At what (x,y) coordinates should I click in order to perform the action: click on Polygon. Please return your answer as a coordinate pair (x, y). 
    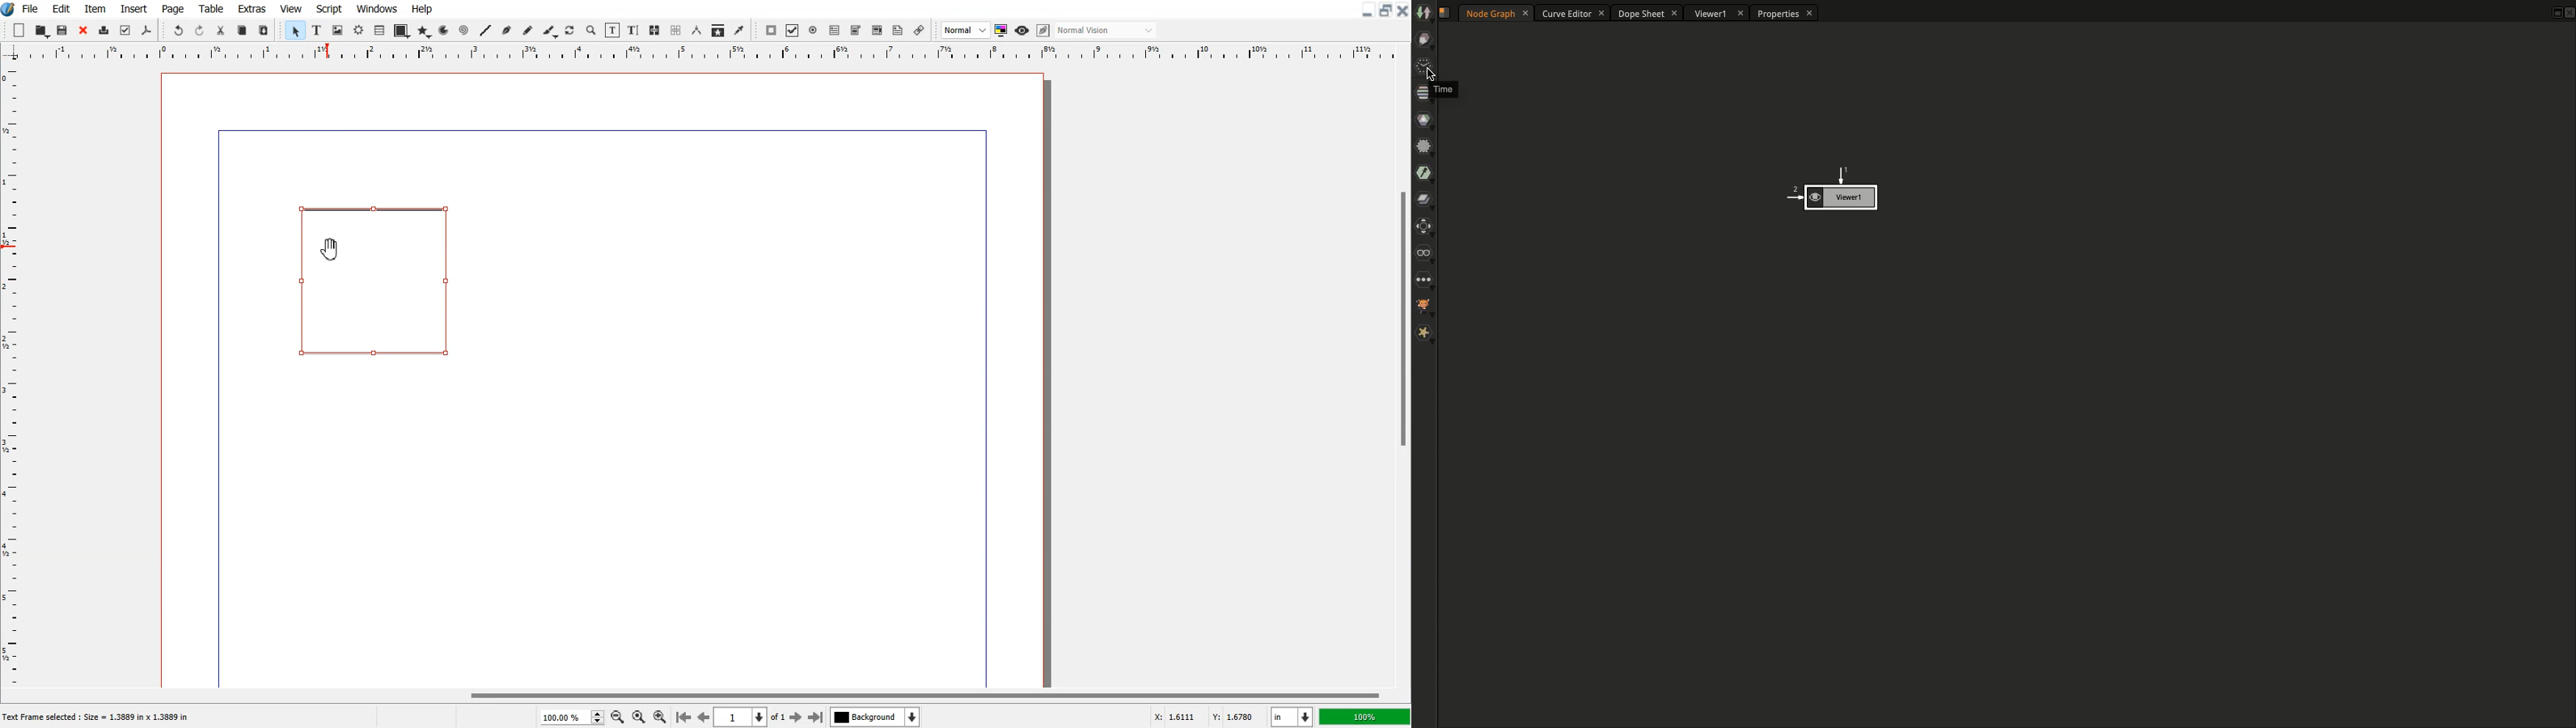
    Looking at the image, I should click on (424, 31).